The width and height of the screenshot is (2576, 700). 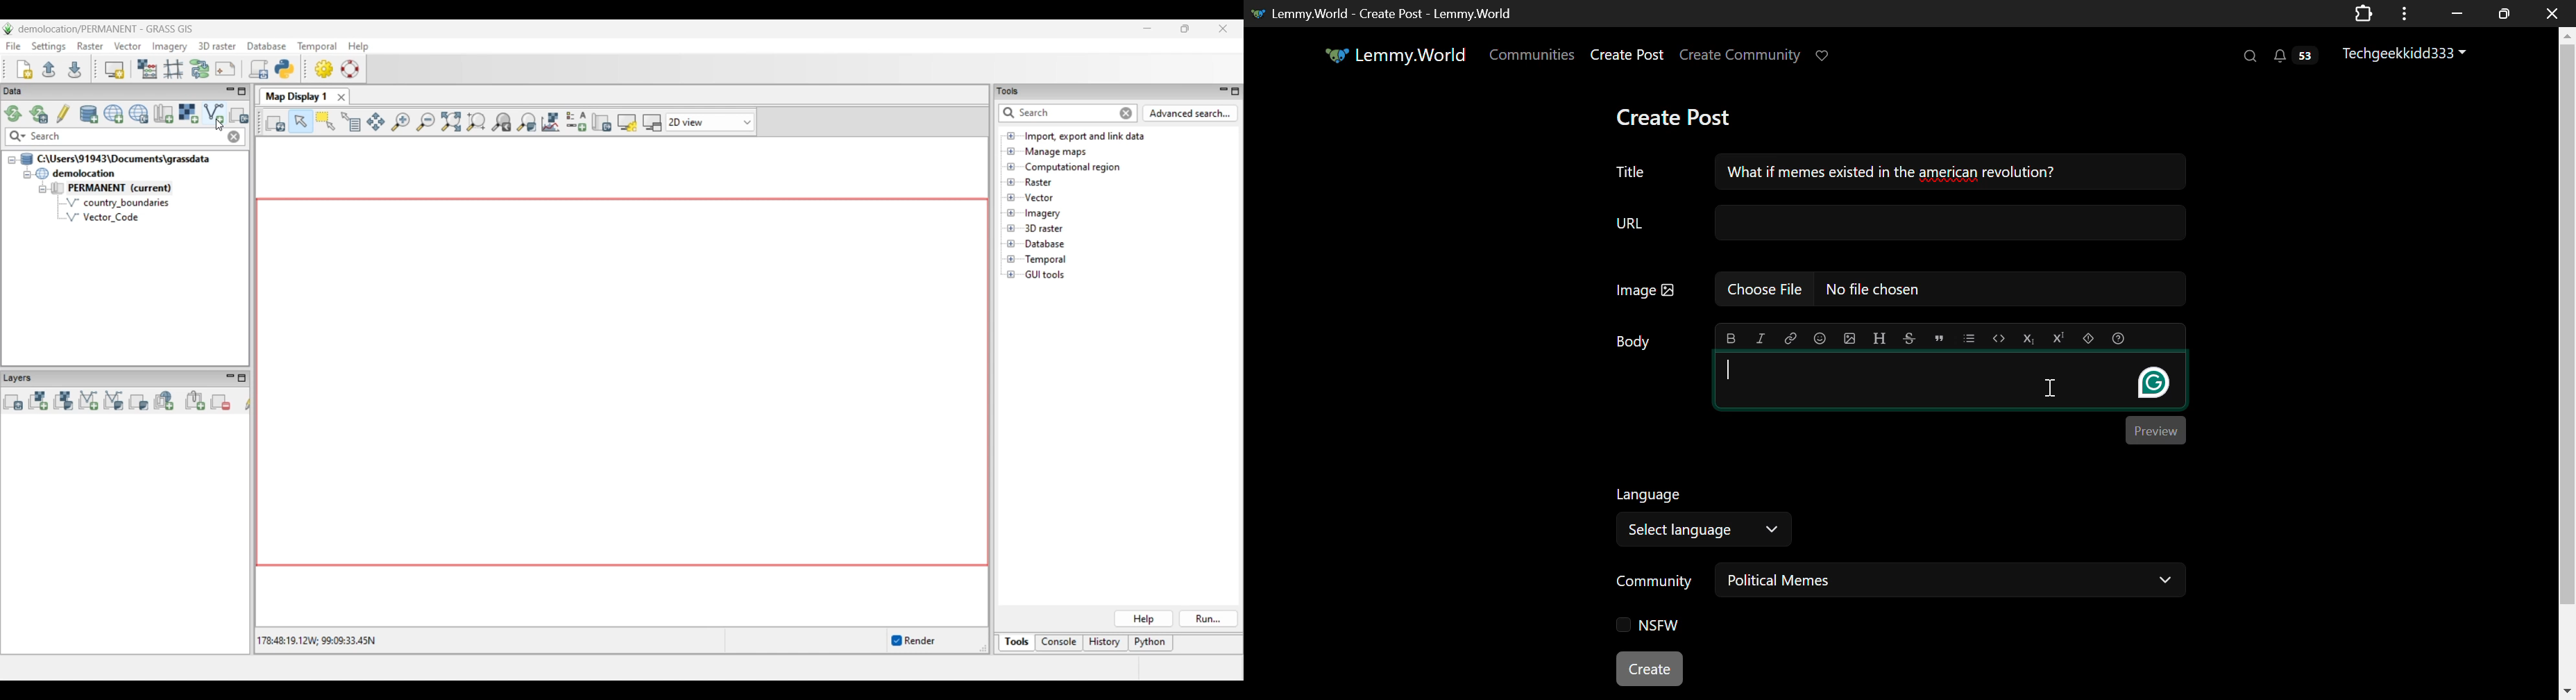 I want to click on Community: Political Memes, so click(x=1902, y=583).